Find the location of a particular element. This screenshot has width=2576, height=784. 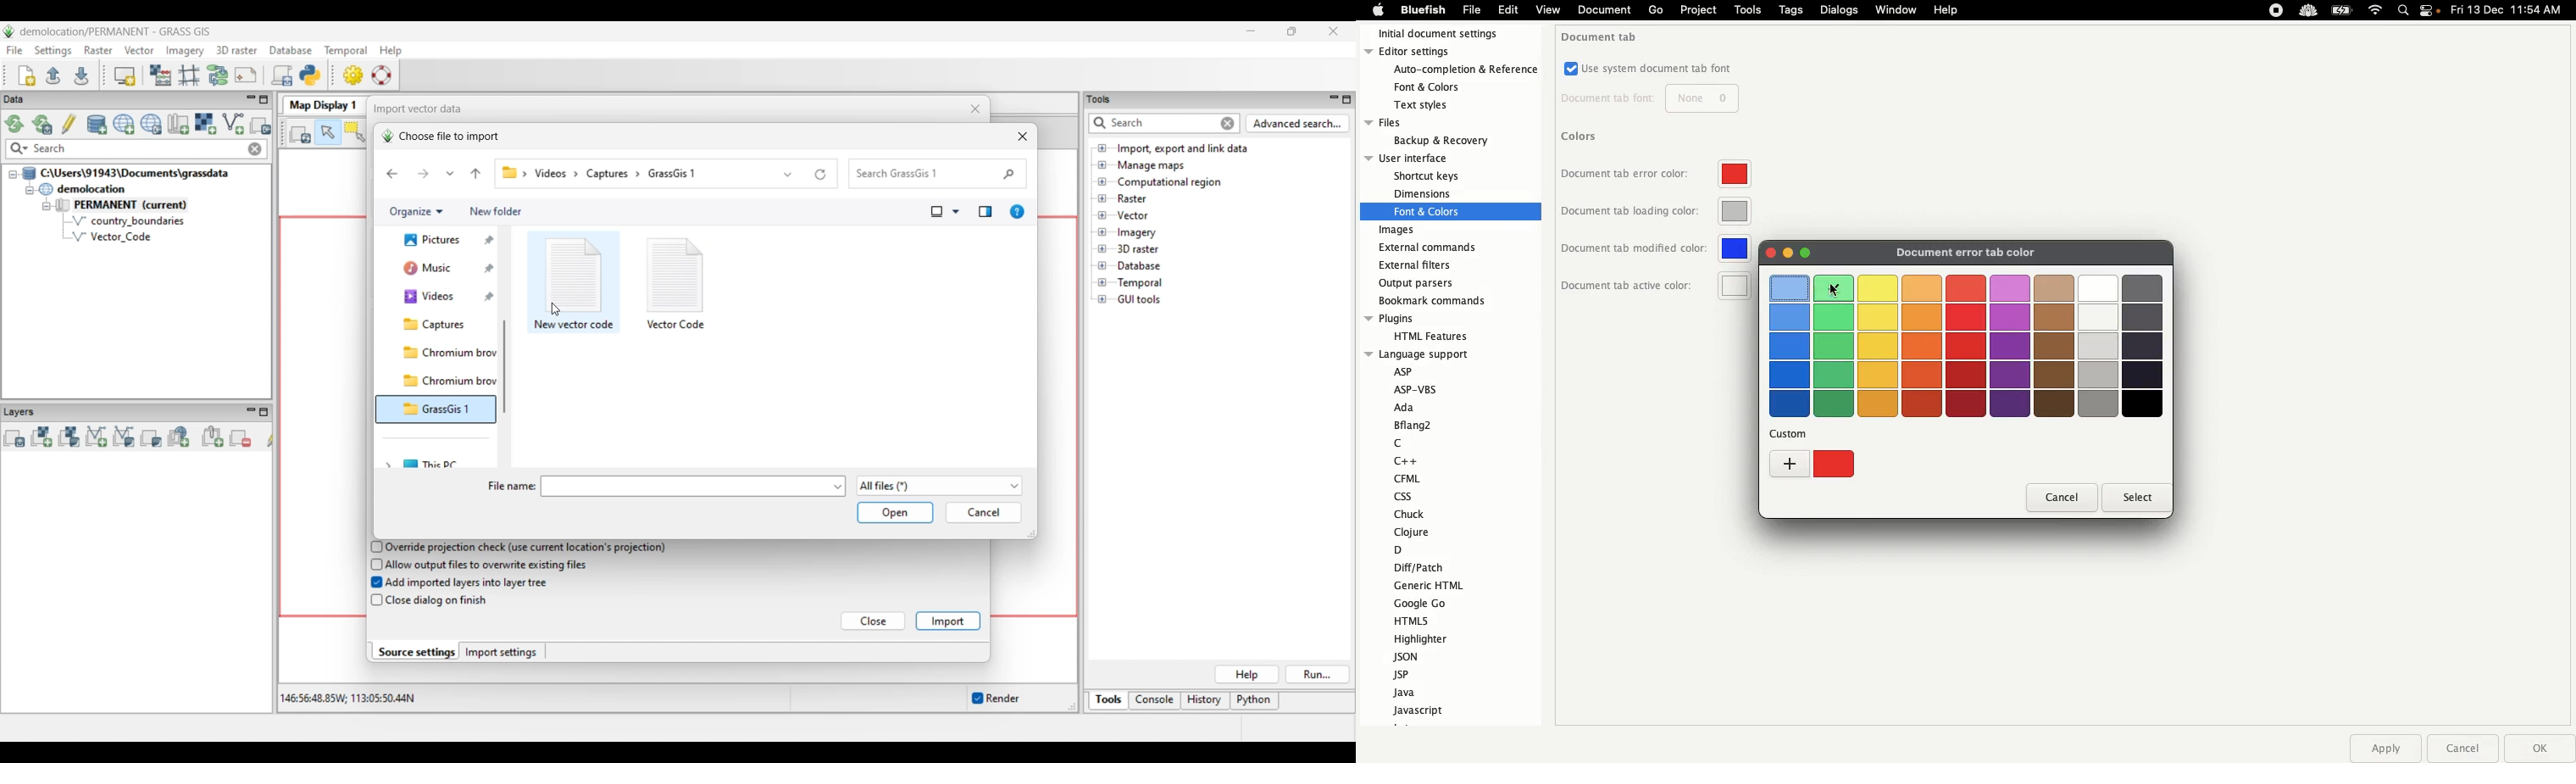

Tools is located at coordinates (1748, 9).